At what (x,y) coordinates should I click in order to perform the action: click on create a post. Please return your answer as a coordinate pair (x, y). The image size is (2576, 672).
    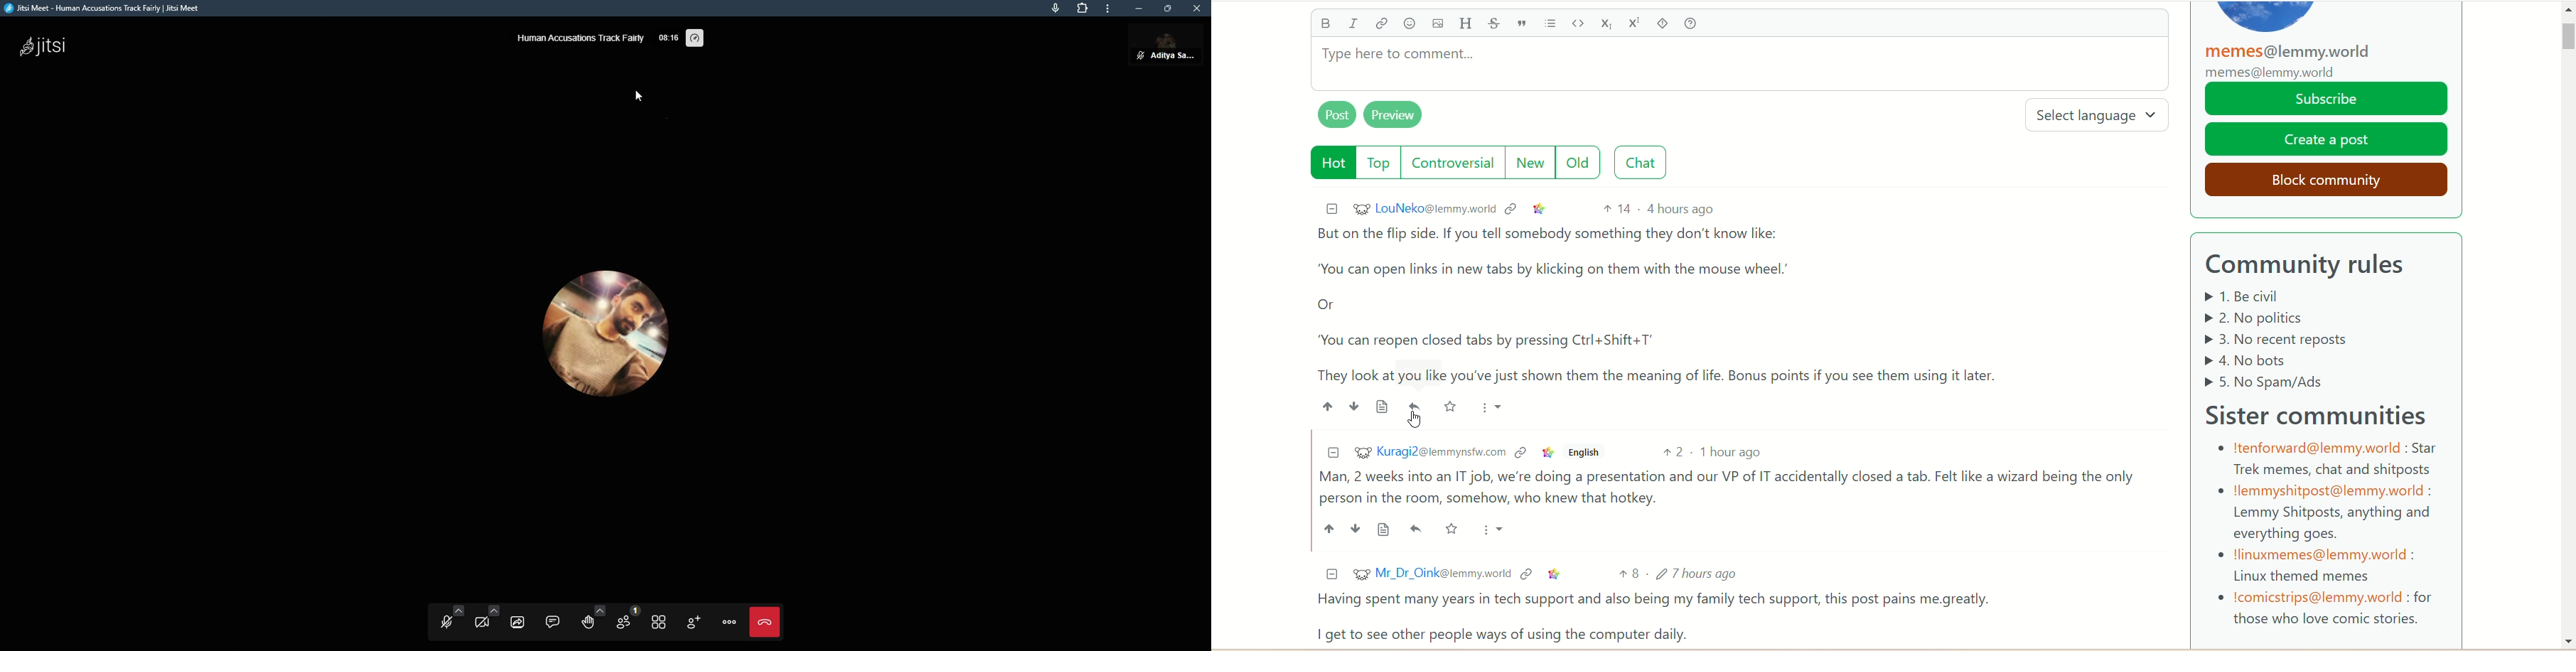
    Looking at the image, I should click on (2327, 139).